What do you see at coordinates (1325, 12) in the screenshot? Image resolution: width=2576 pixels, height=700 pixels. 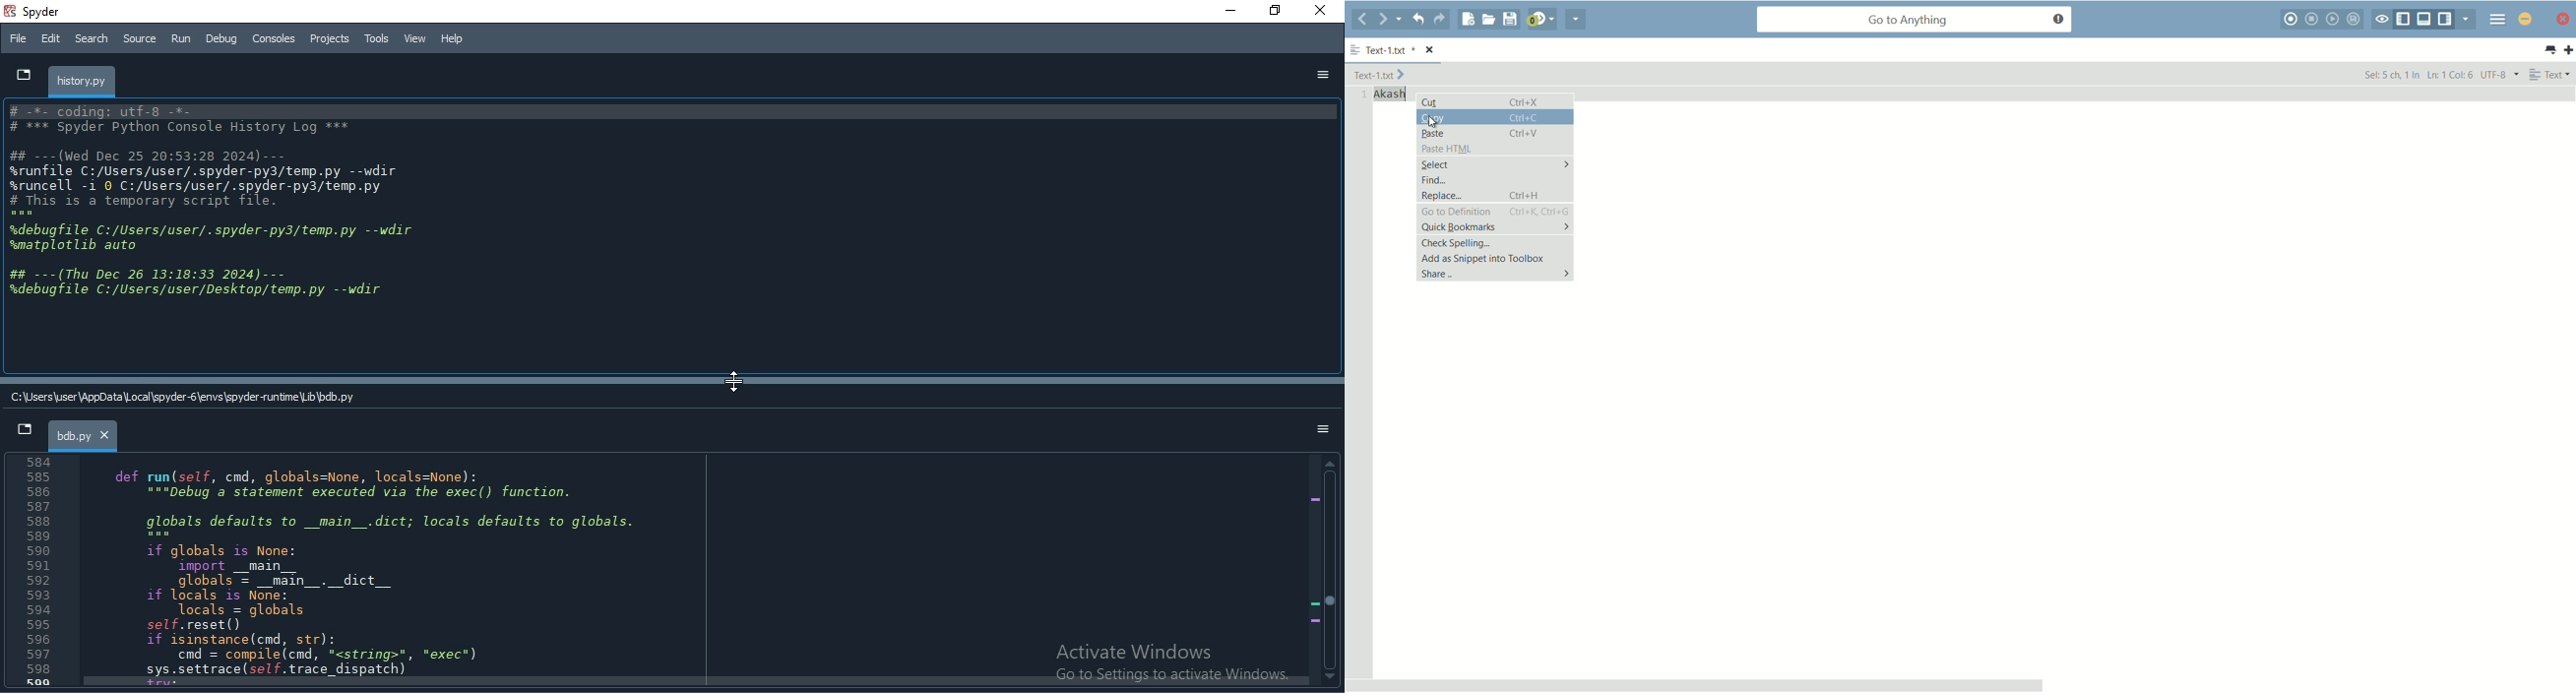 I see `close` at bounding box center [1325, 12].